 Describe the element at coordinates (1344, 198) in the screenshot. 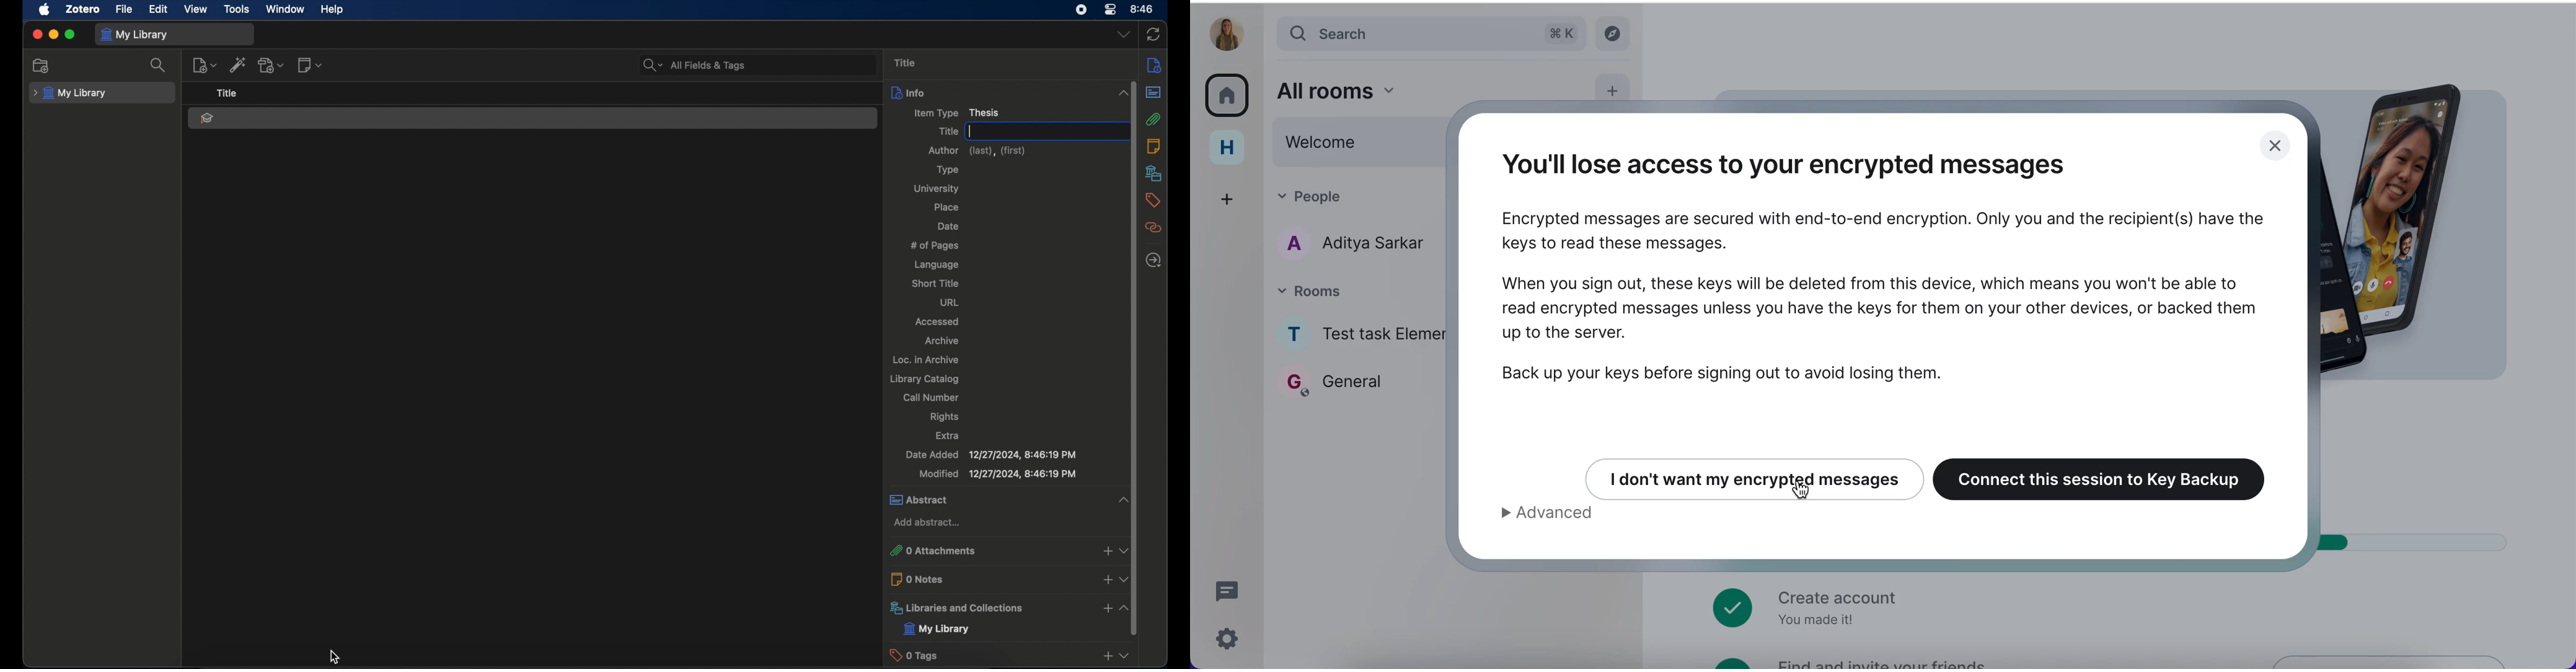

I see `people` at that location.